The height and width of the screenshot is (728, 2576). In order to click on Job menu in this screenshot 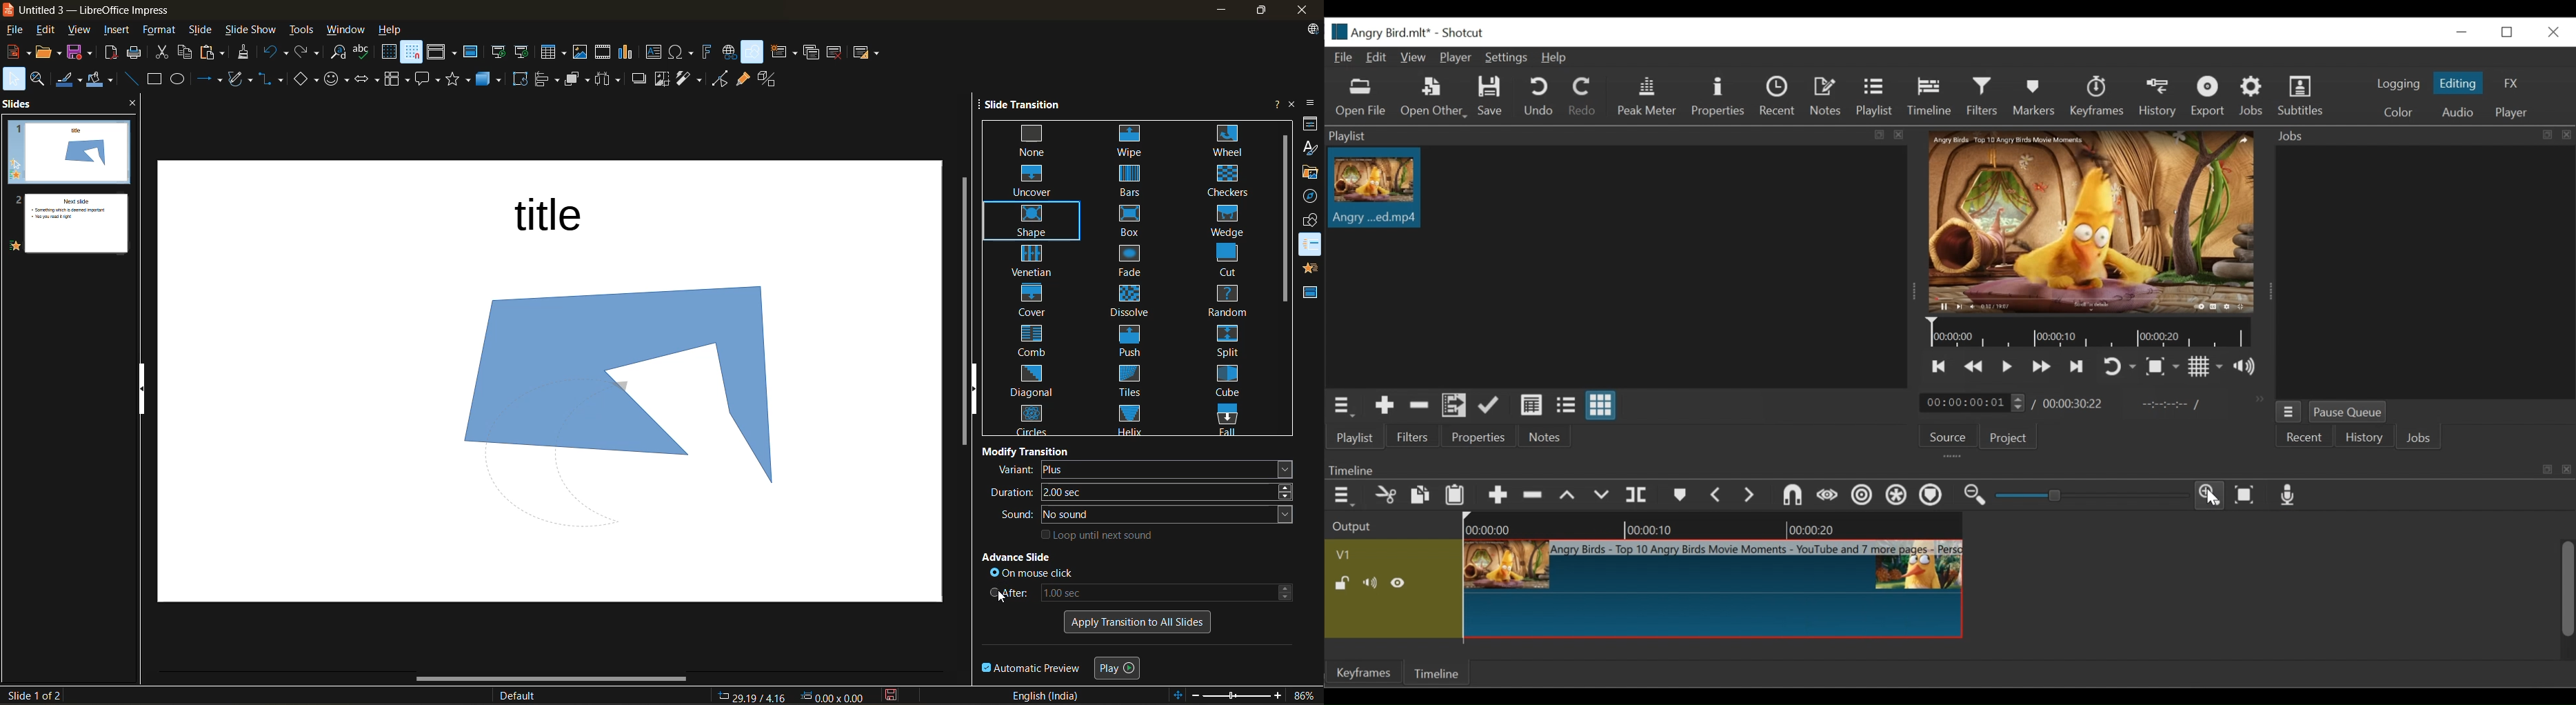, I will do `click(2291, 413)`.